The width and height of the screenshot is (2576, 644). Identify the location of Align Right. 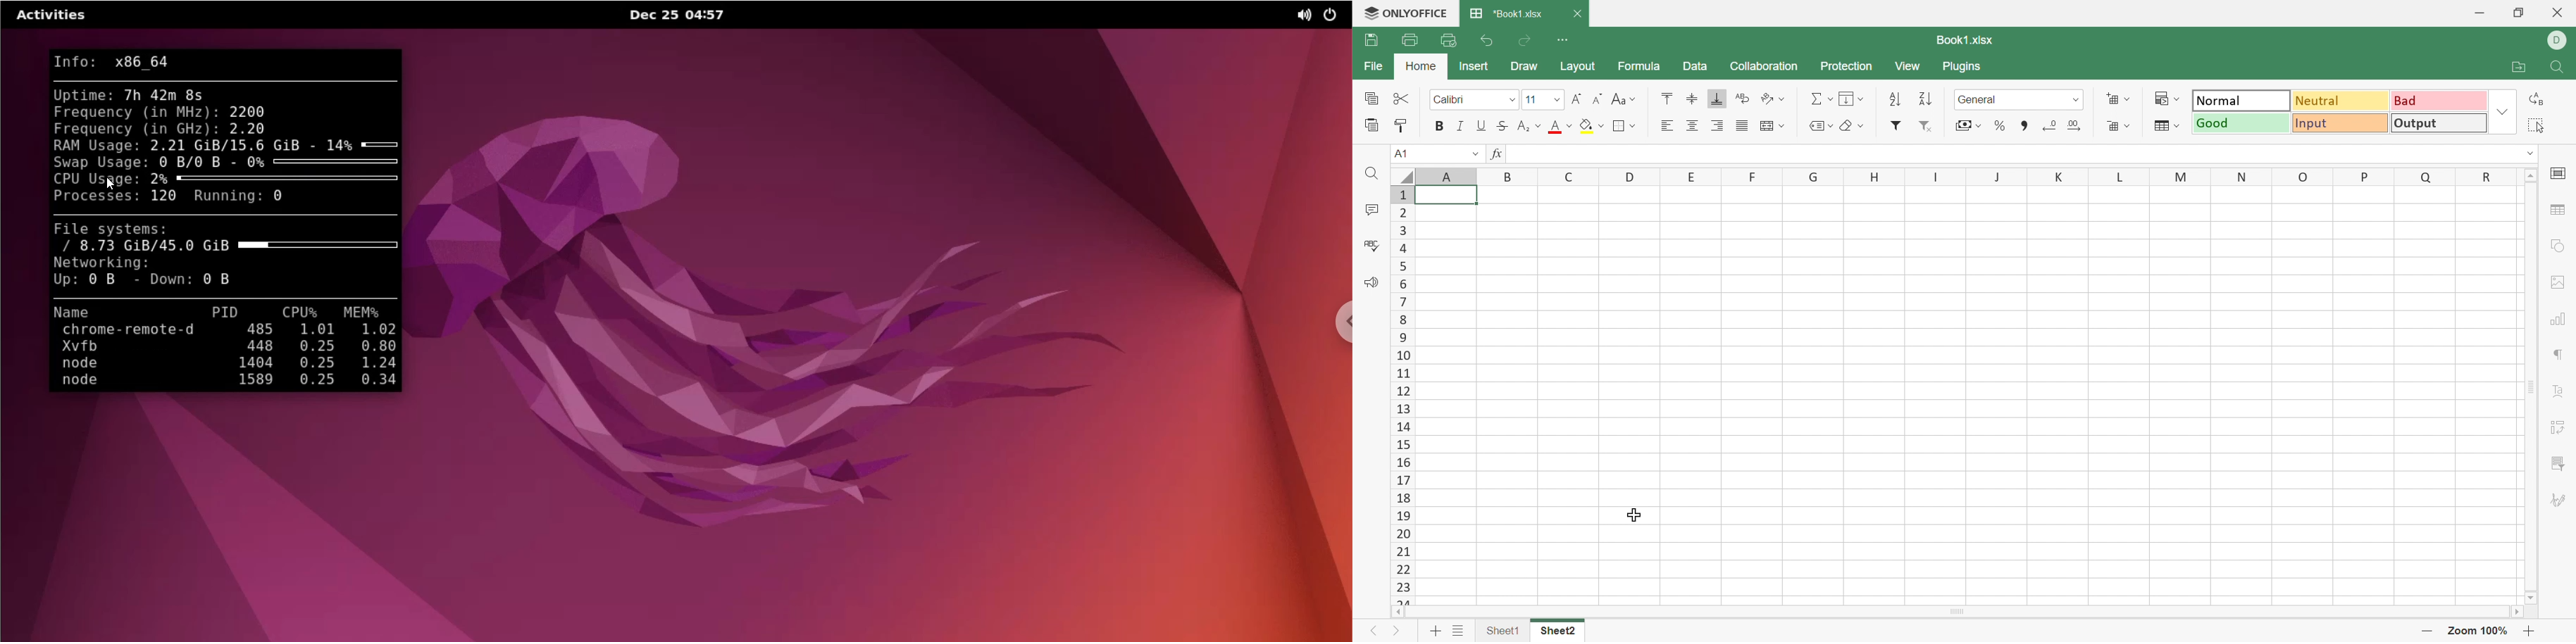
(1716, 125).